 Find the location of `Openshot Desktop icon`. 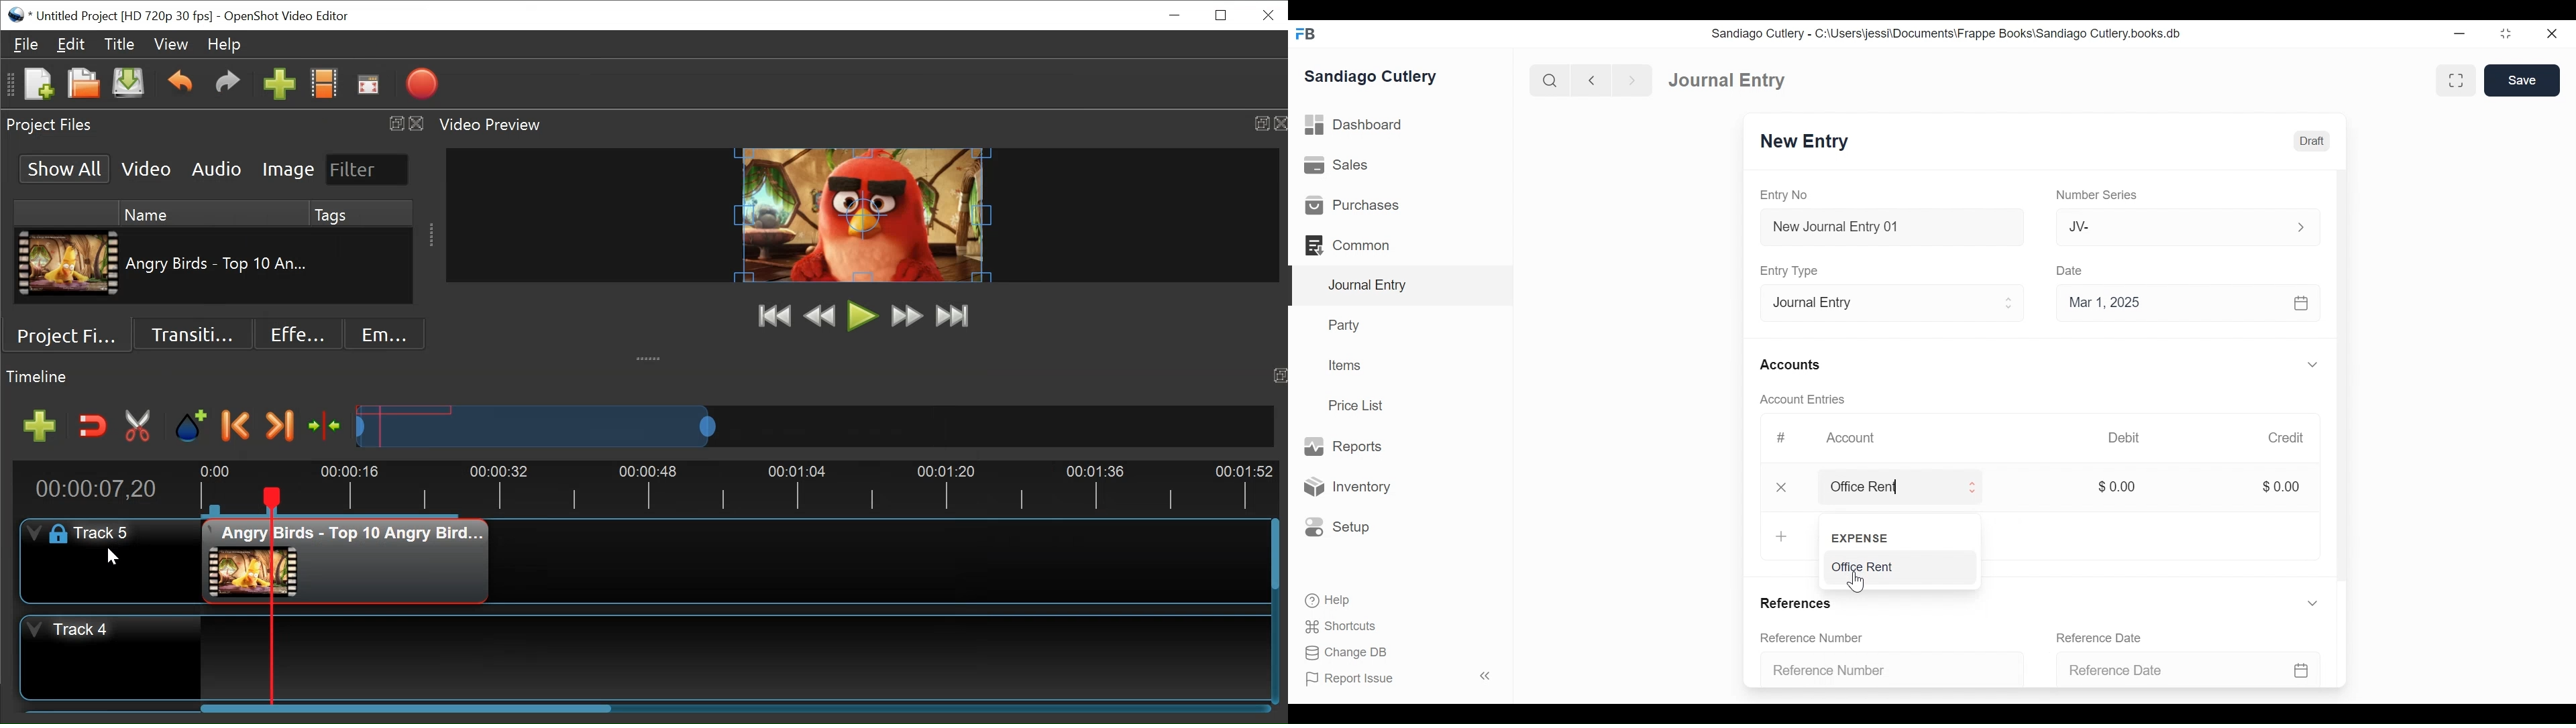

Openshot Desktop icon is located at coordinates (17, 15).